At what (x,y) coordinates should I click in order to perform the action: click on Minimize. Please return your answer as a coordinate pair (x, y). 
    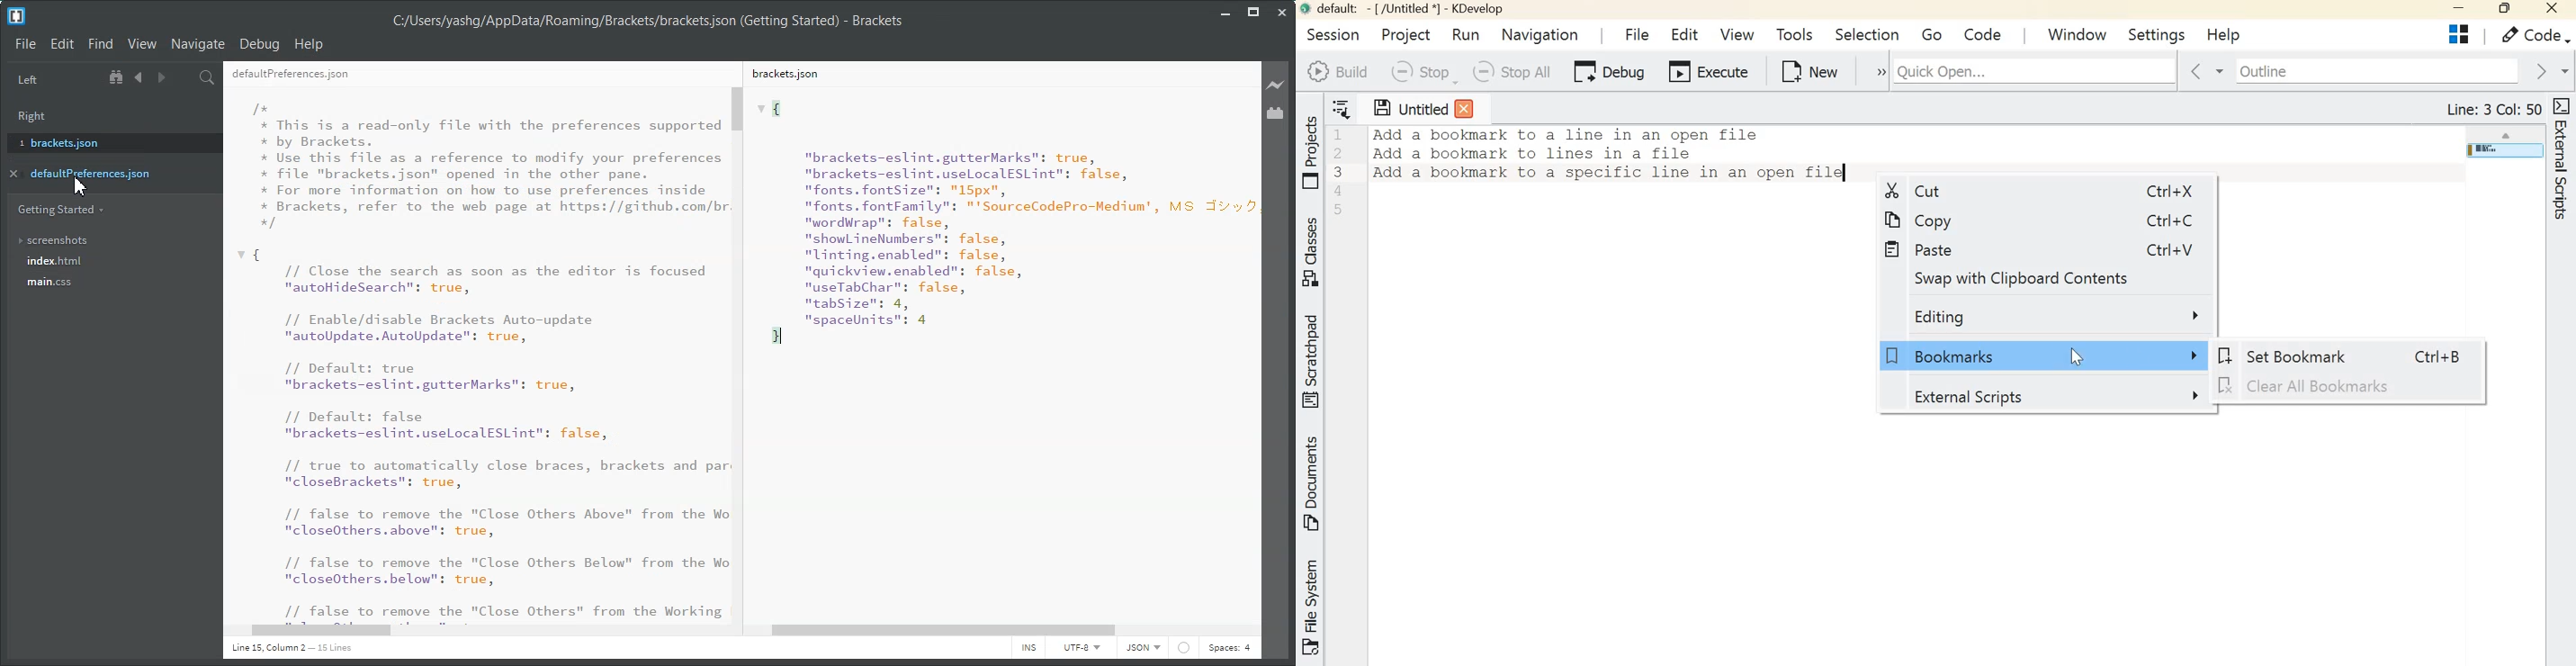
    Looking at the image, I should click on (1226, 11).